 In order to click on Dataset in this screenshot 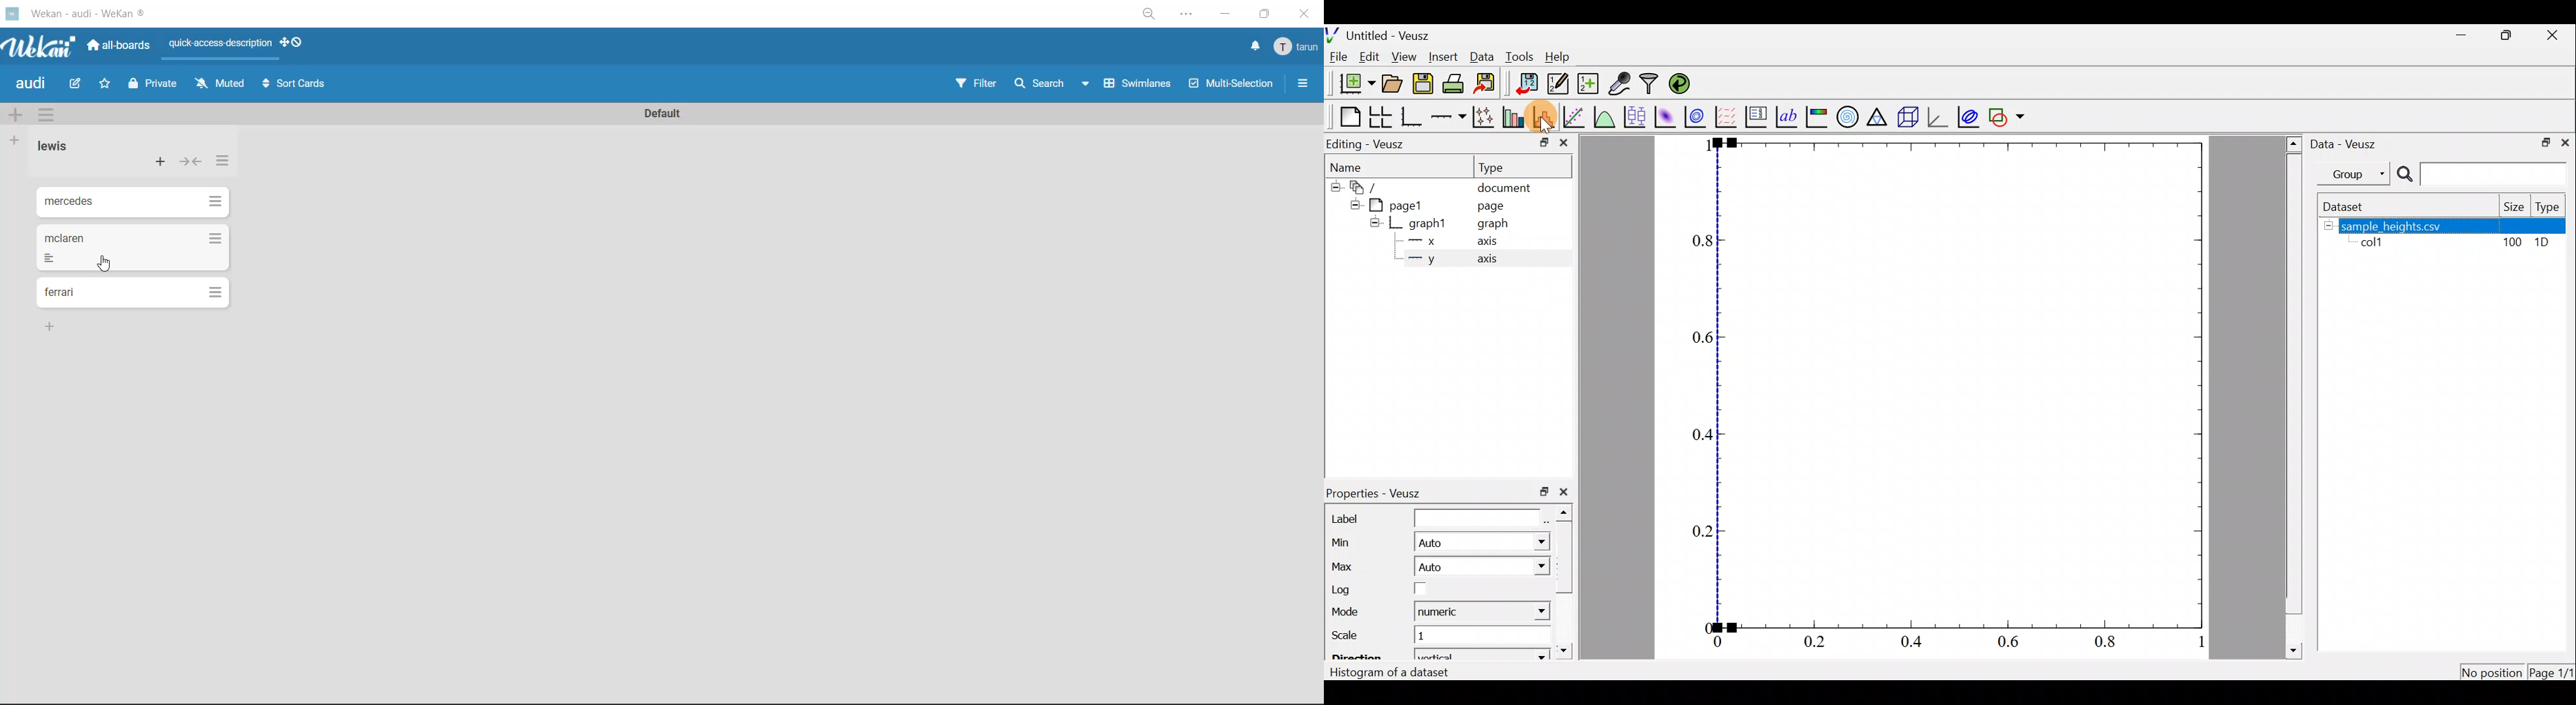, I will do `click(2351, 206)`.